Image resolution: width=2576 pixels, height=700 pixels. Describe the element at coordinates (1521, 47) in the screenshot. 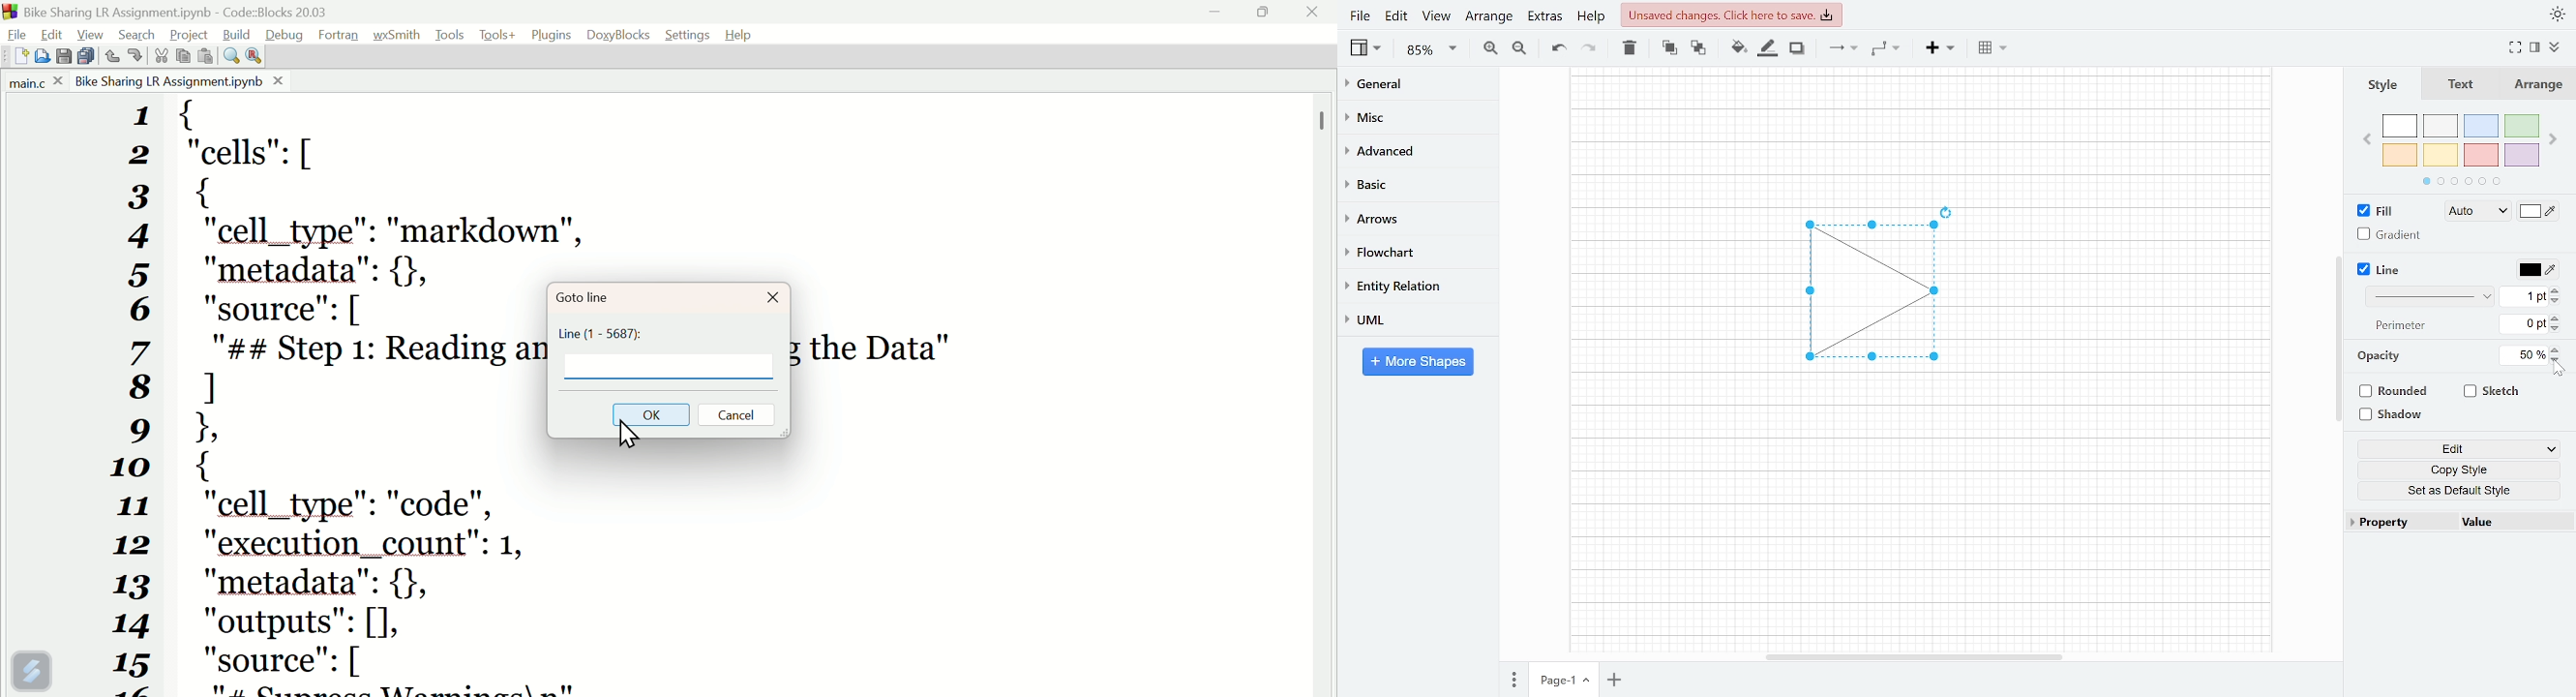

I see `Zoom out` at that location.